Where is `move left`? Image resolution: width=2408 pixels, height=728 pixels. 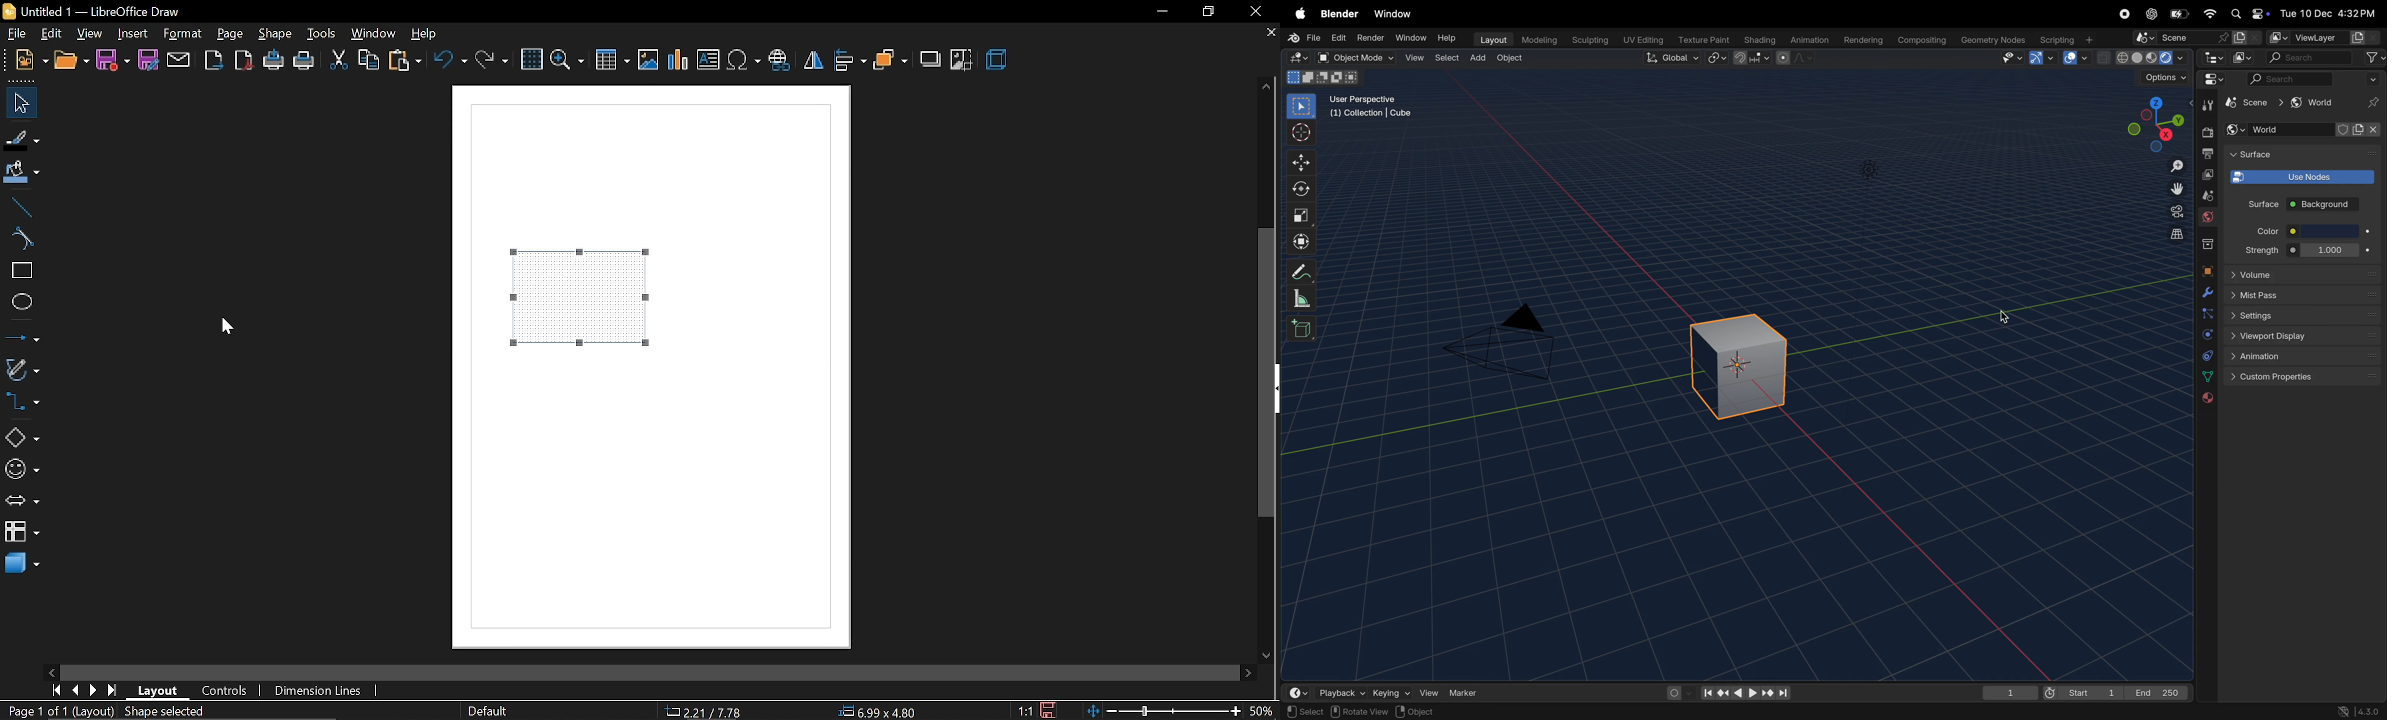 move left is located at coordinates (51, 671).